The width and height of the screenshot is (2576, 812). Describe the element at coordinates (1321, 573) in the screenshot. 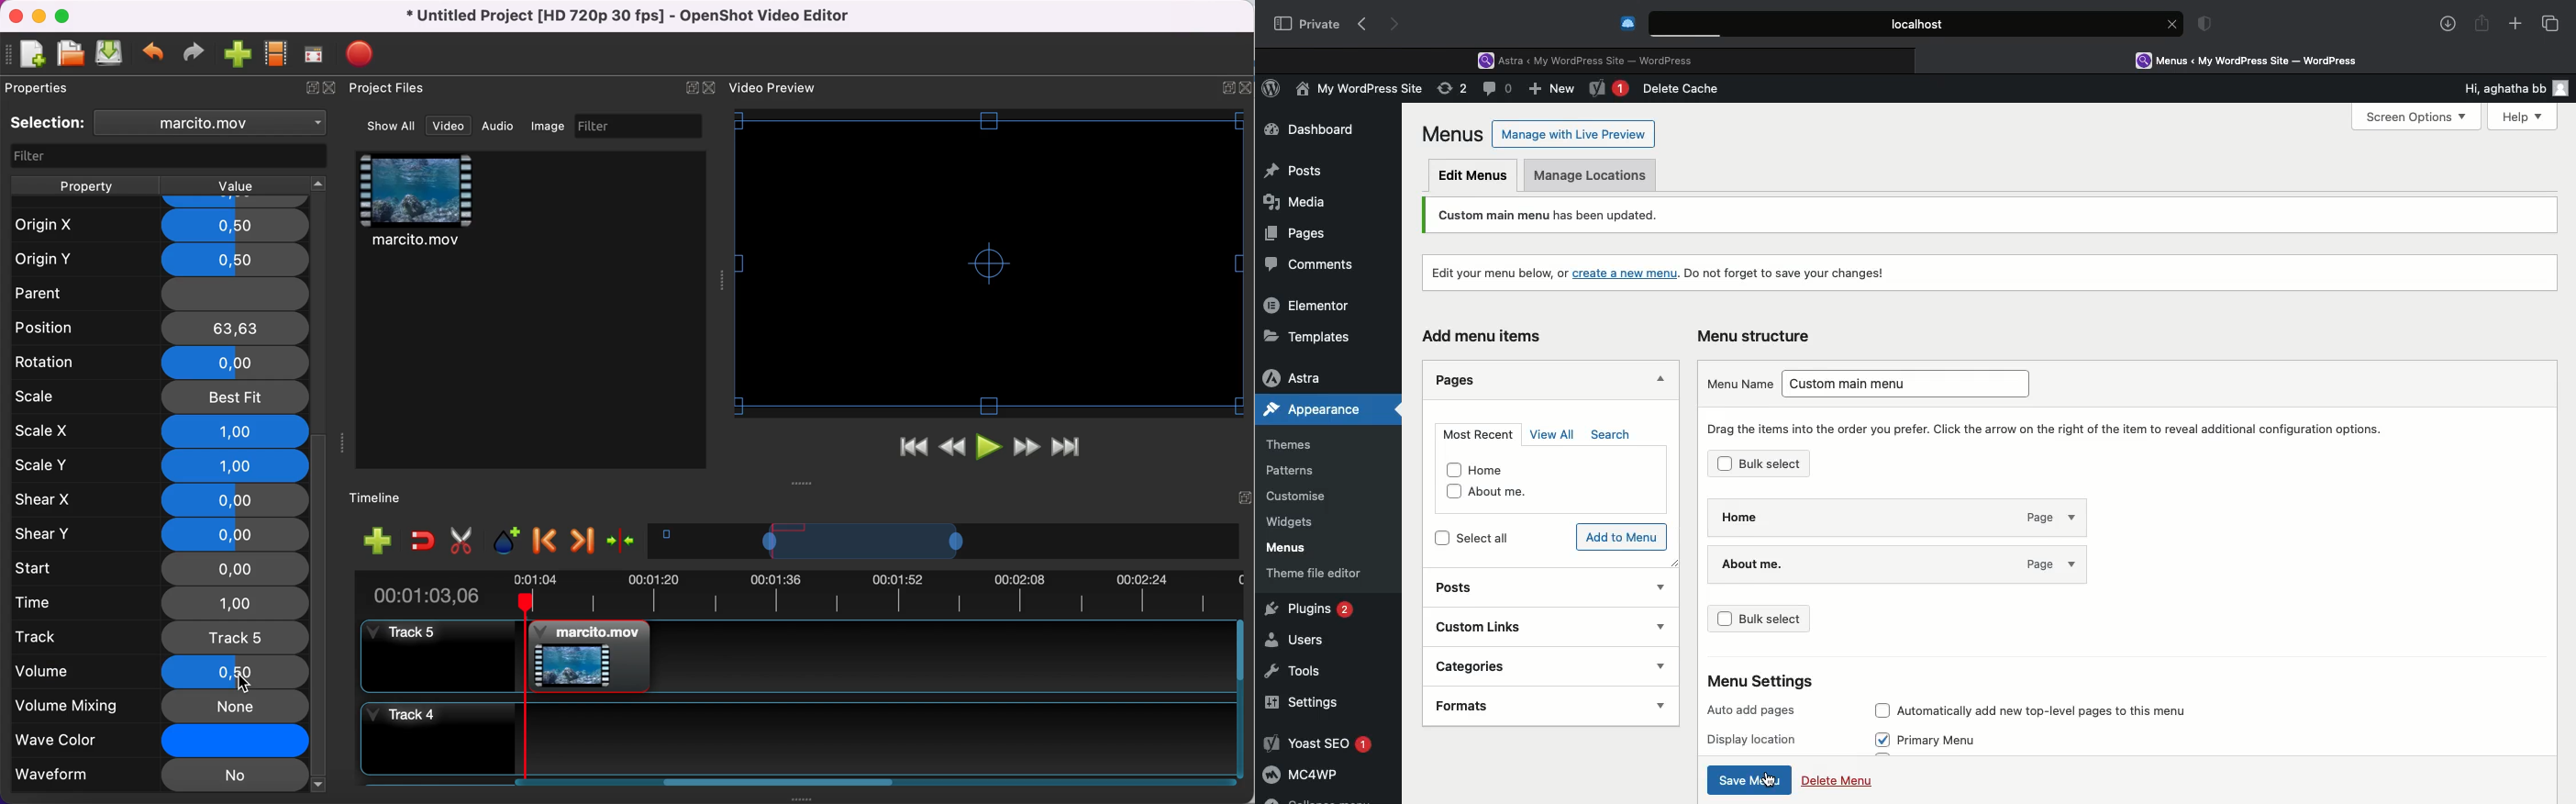

I see `Theme file editor` at that location.